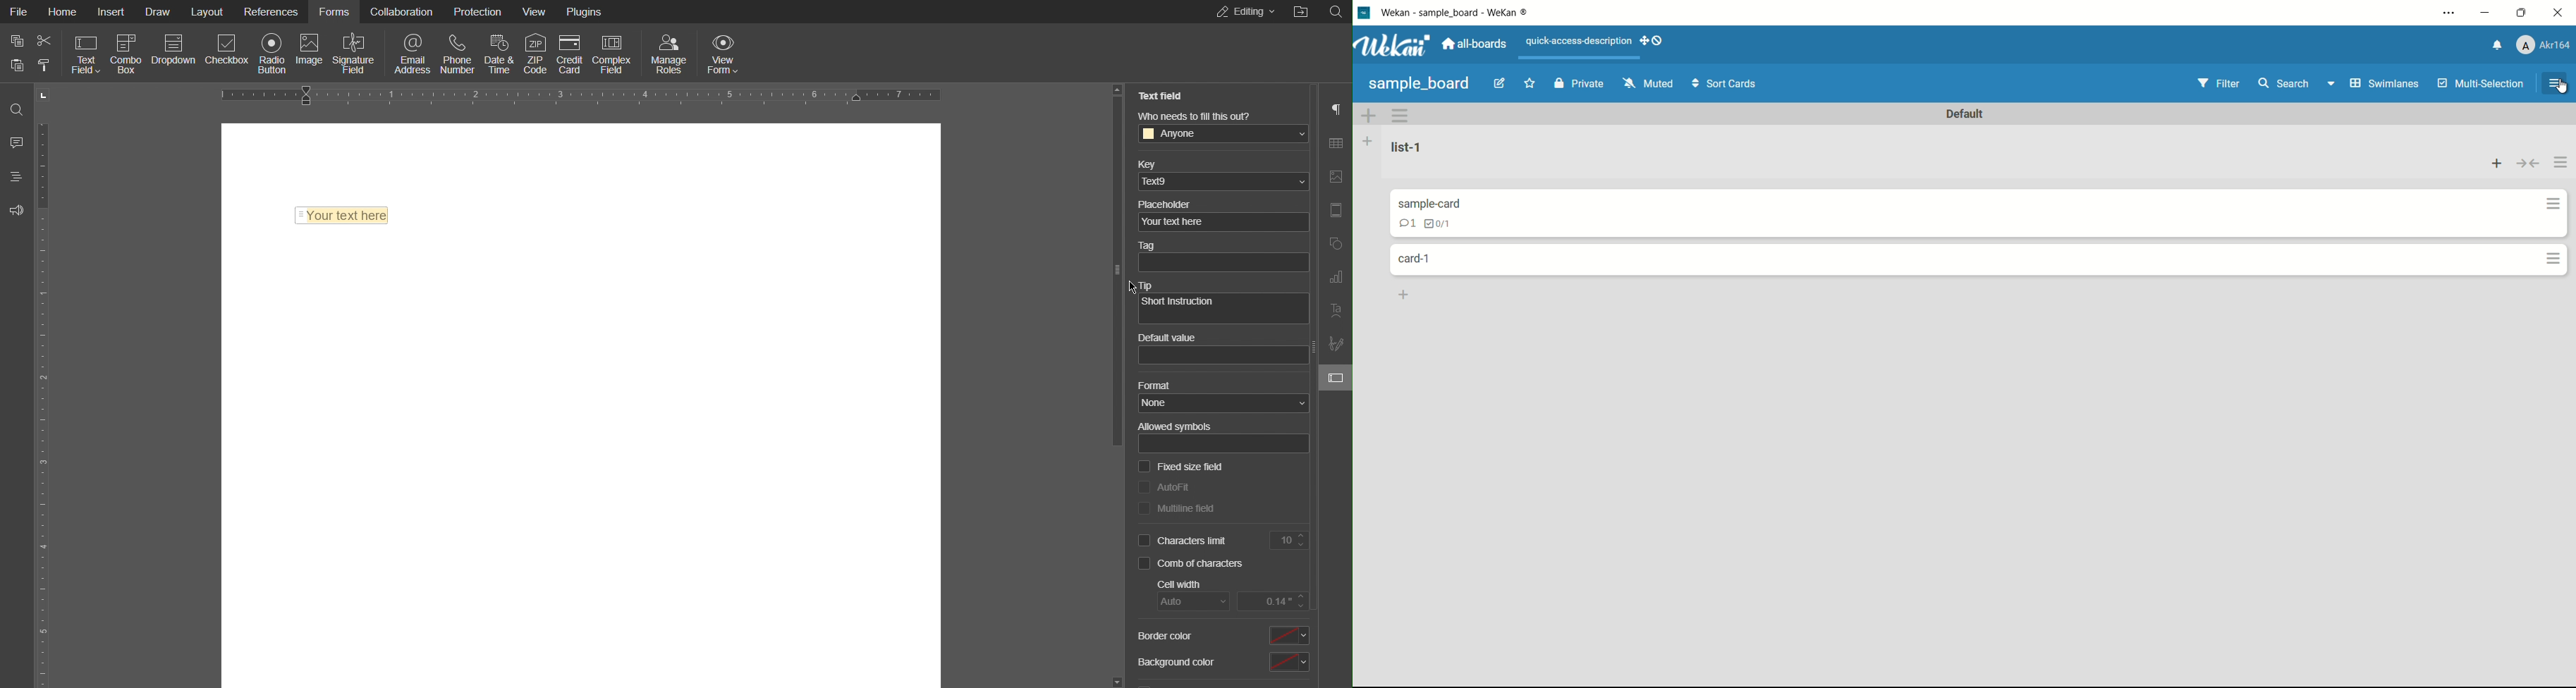 The width and height of the screenshot is (2576, 700). Describe the element at coordinates (311, 52) in the screenshot. I see `Image` at that location.